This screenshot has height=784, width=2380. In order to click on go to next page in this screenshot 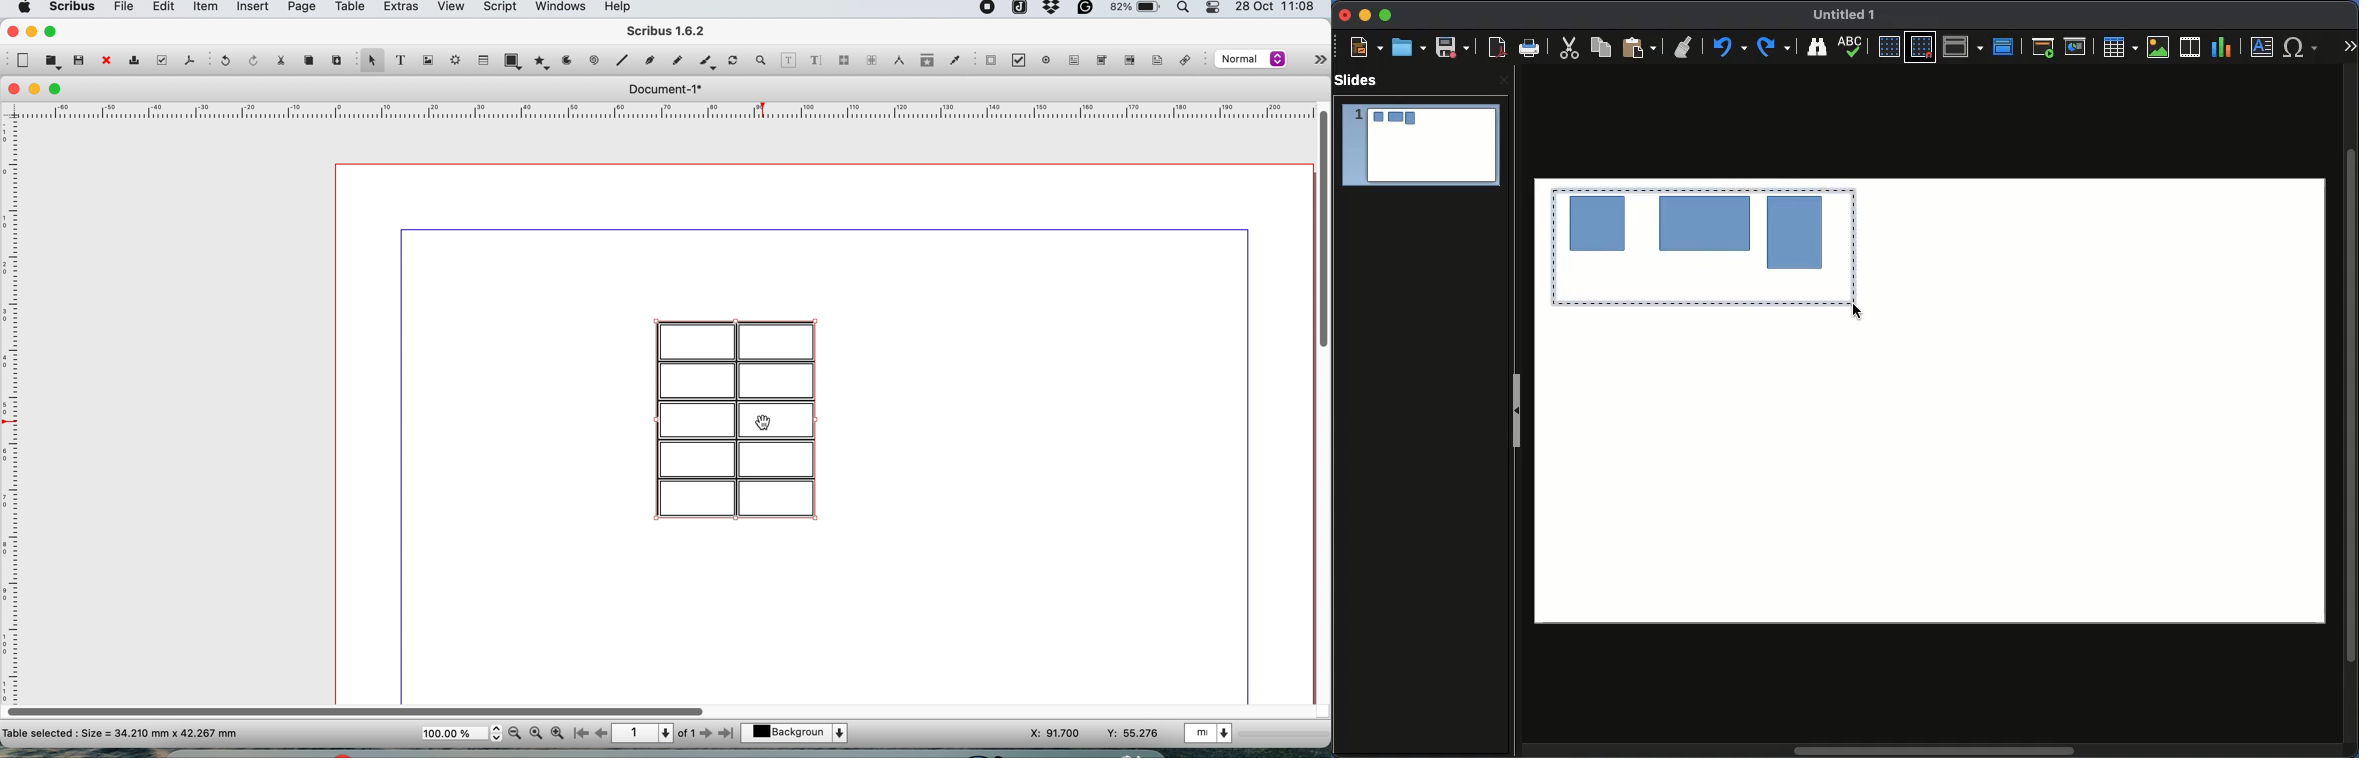, I will do `click(706, 734)`.